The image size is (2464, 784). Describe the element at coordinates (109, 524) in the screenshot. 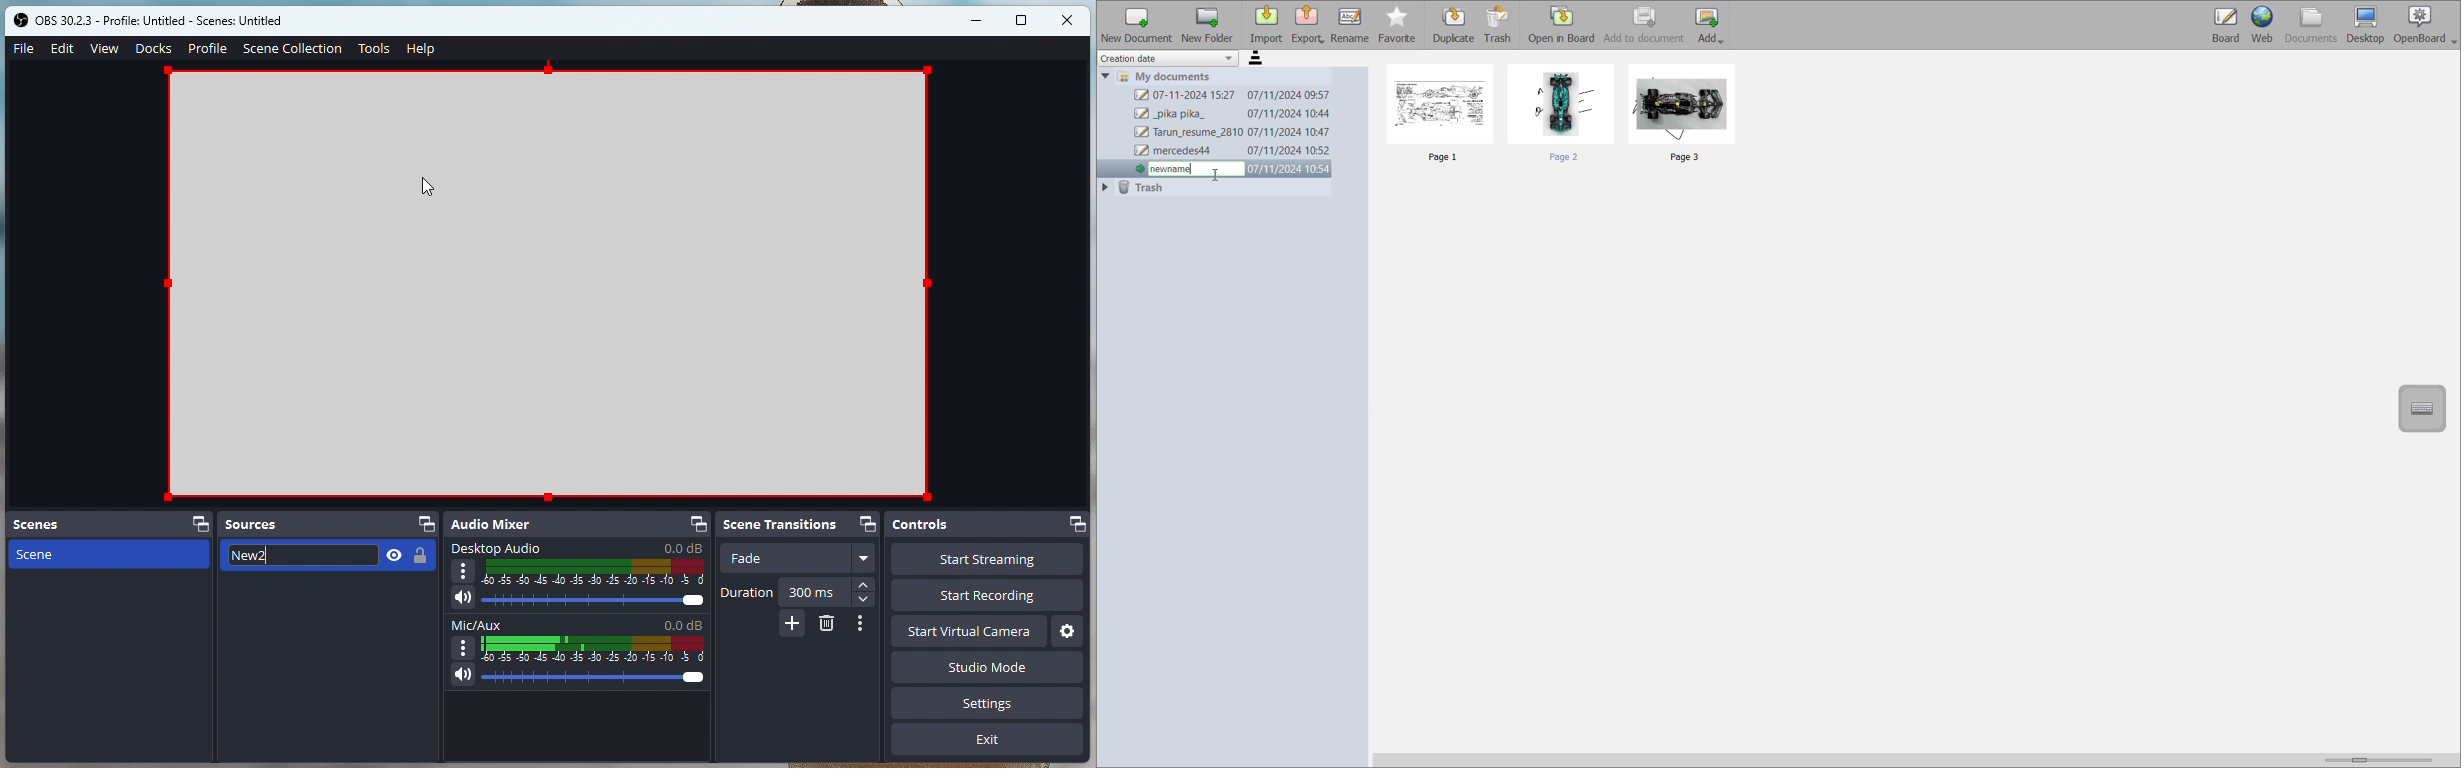

I see `Scenes` at that location.